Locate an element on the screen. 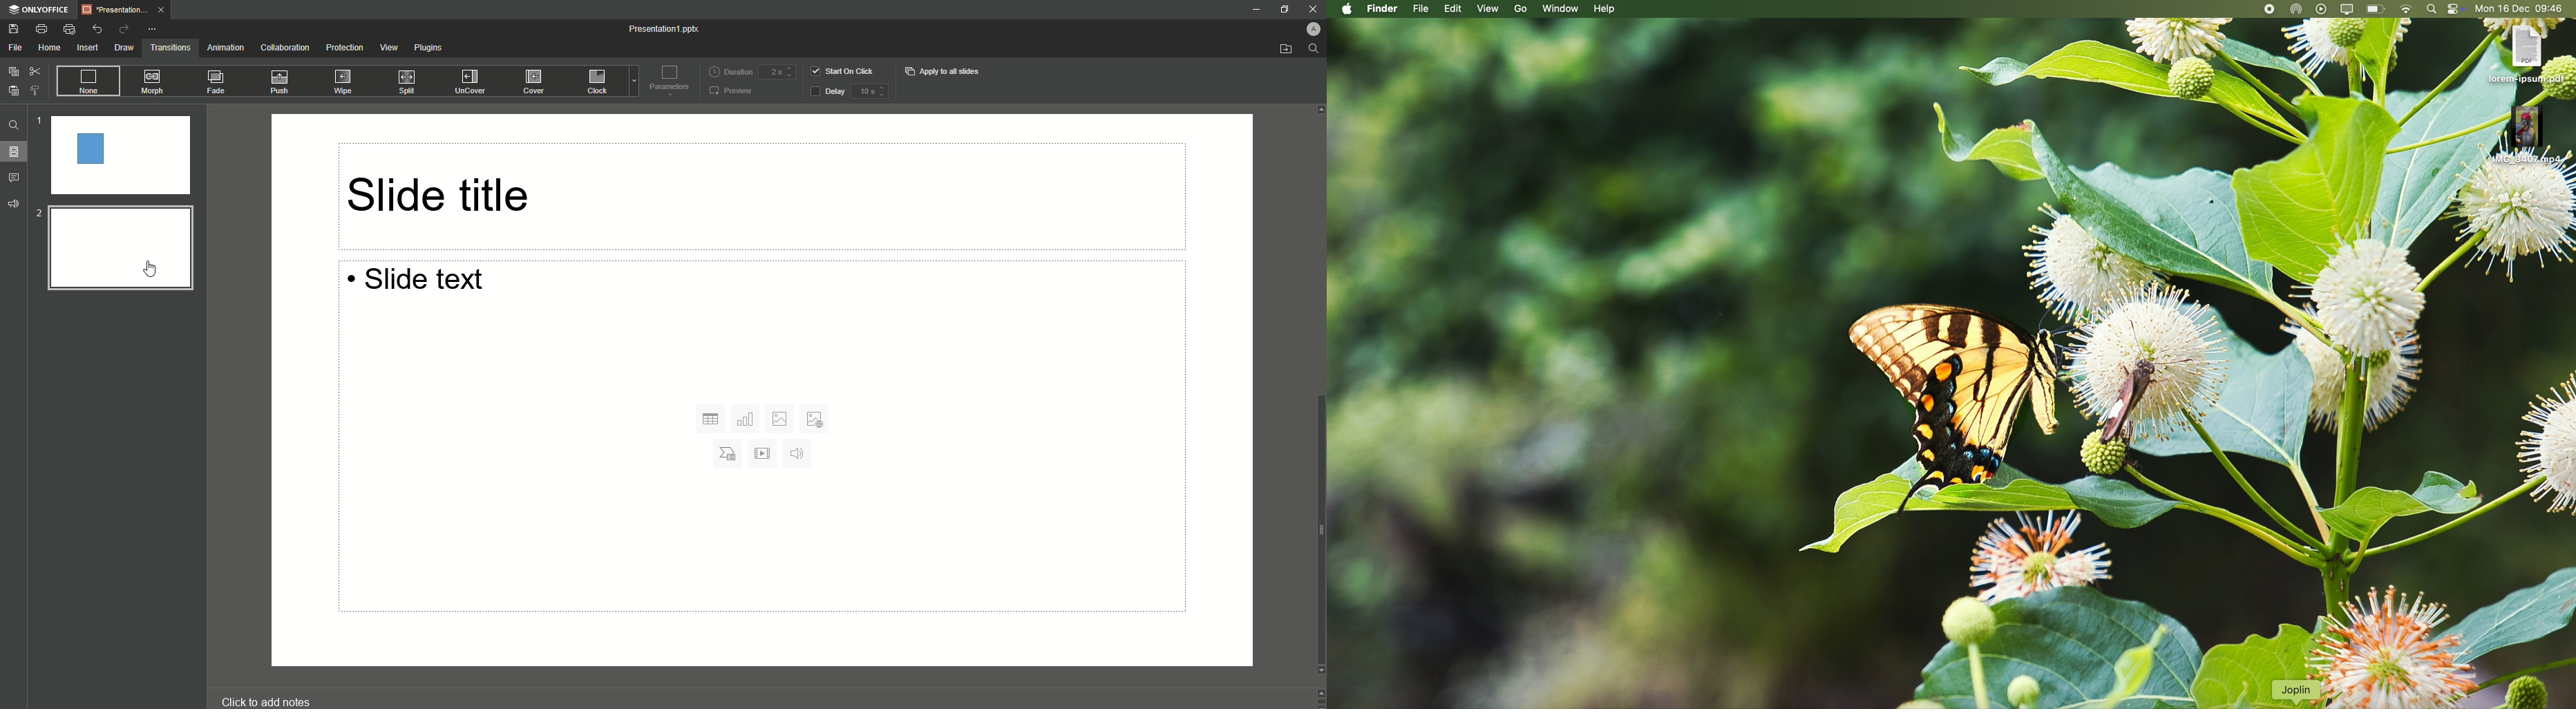 The width and height of the screenshot is (2576, 728). File is located at coordinates (15, 48).